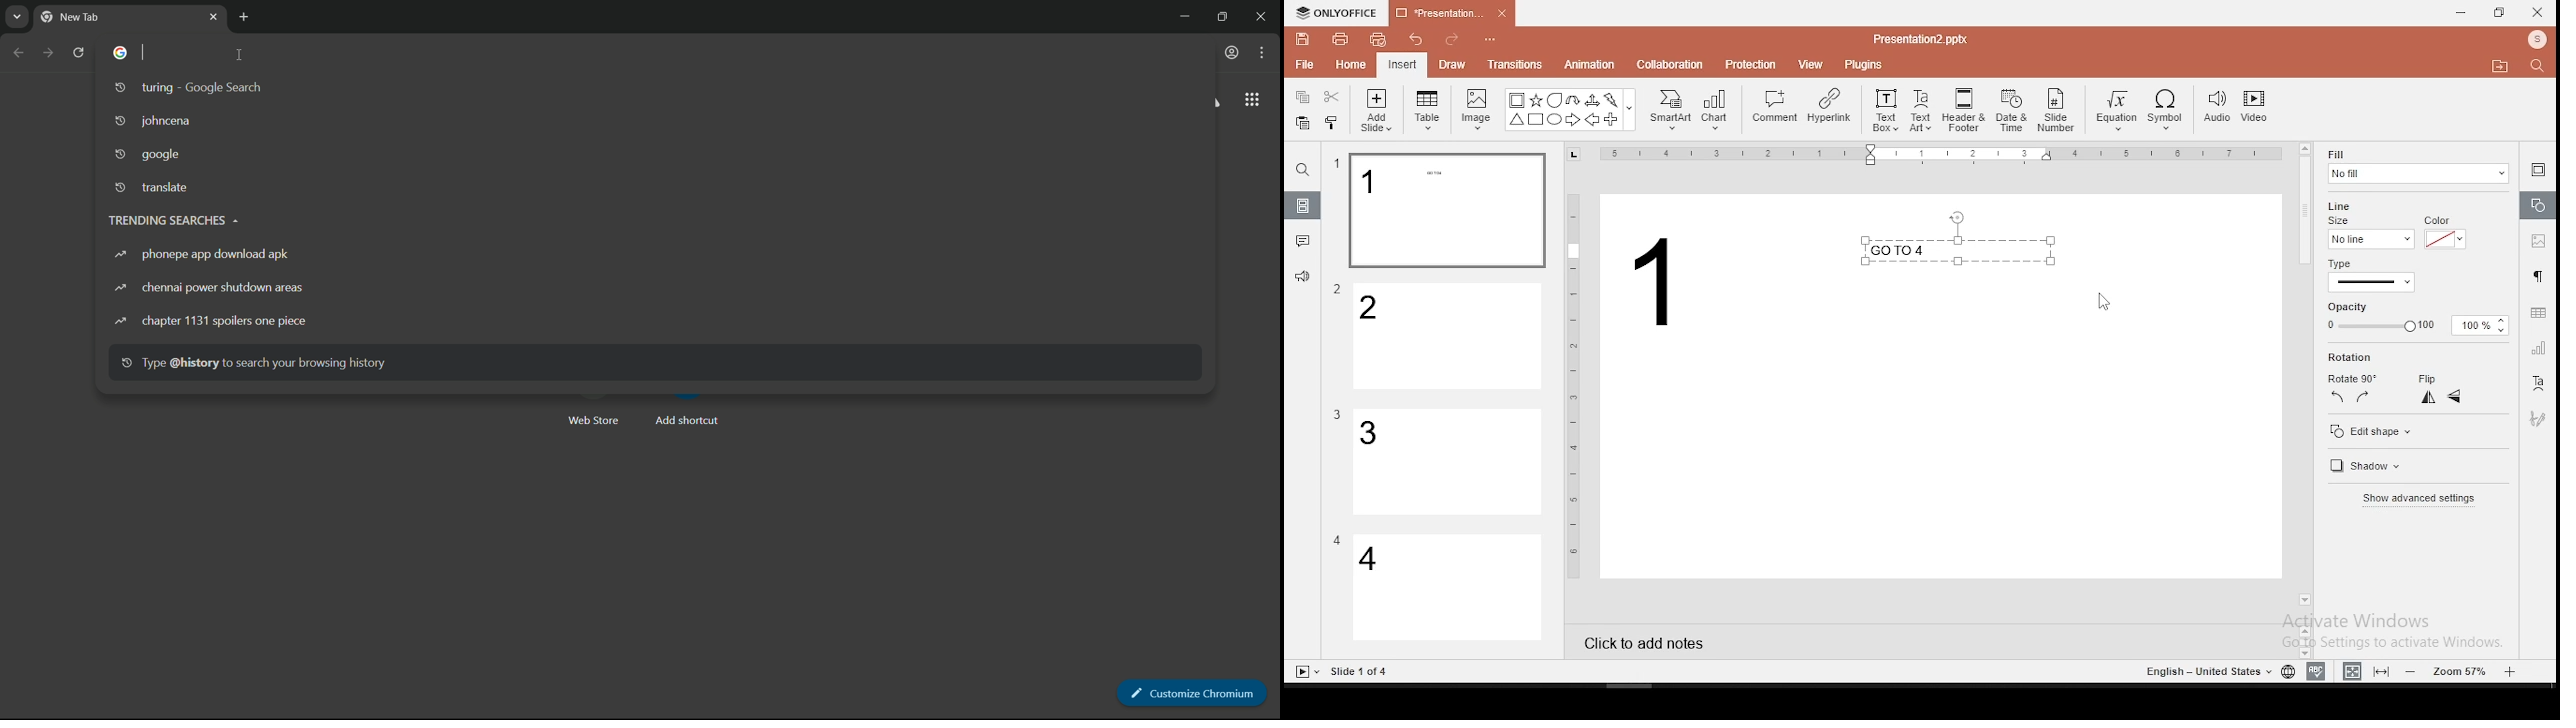 The height and width of the screenshot is (728, 2576). Describe the element at coordinates (210, 321) in the screenshot. I see `chapter 1131 spoilers one piece` at that location.